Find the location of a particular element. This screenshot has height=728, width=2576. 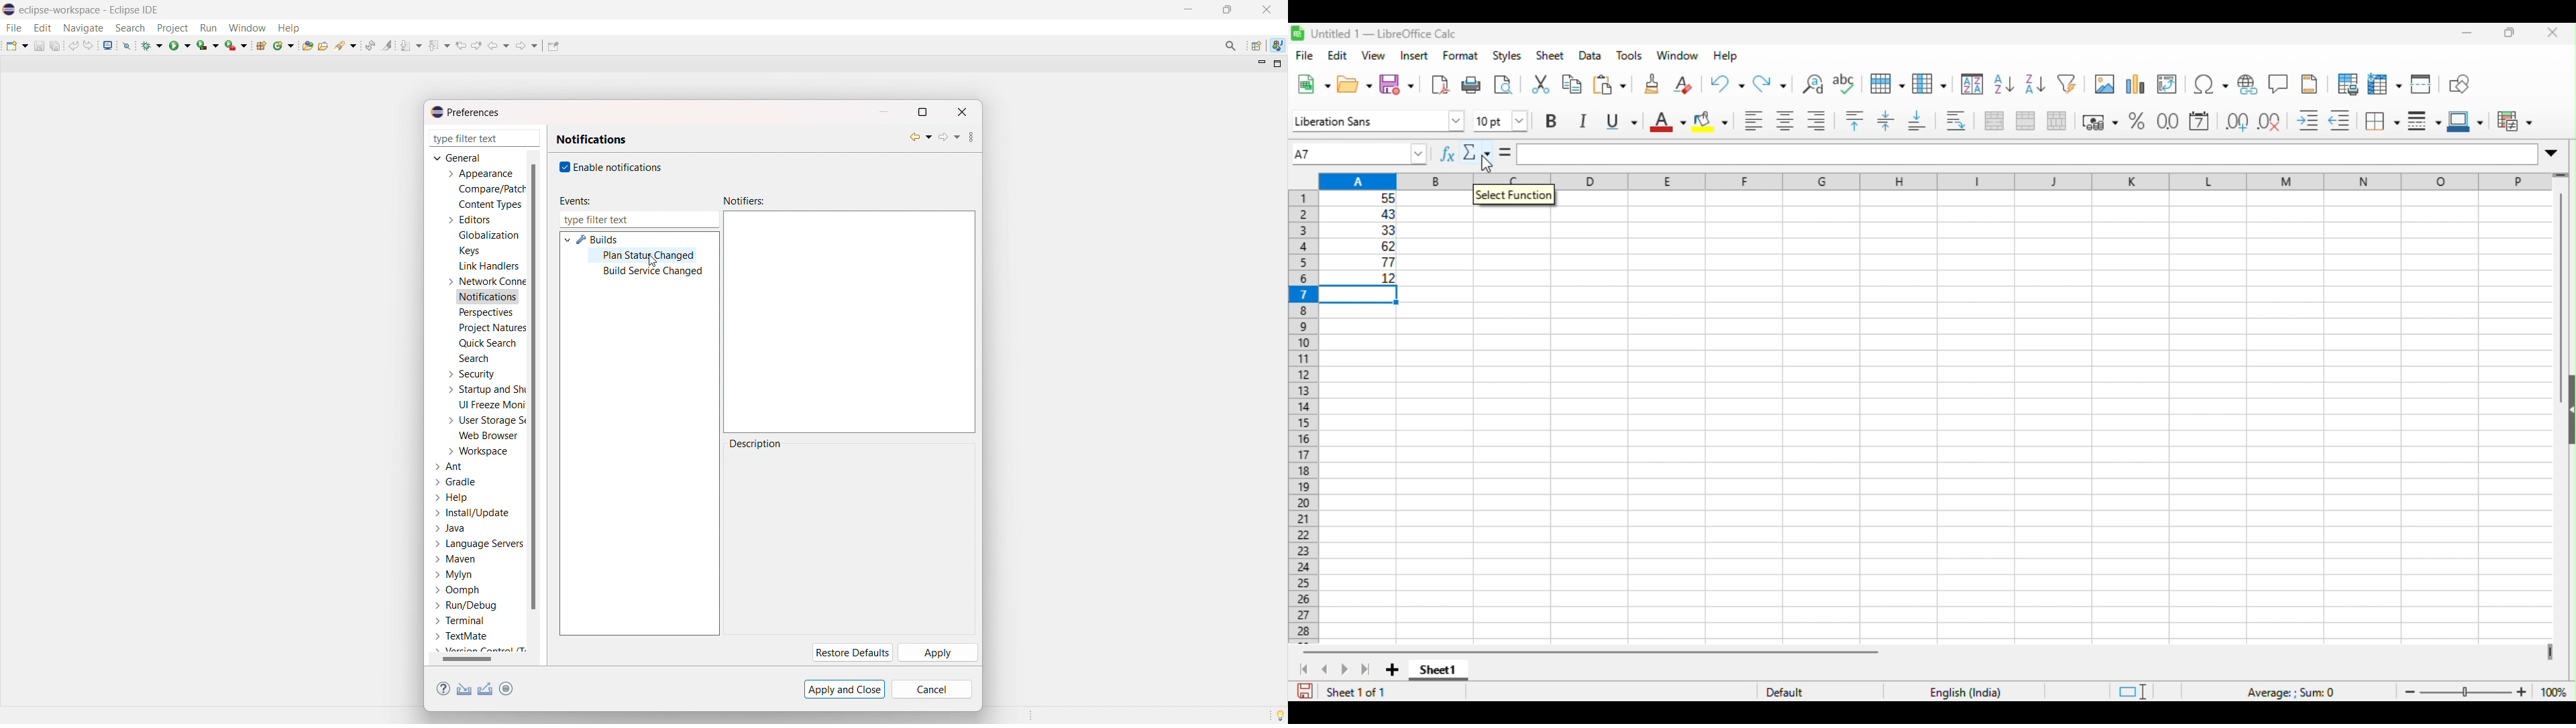

keys is located at coordinates (469, 250).